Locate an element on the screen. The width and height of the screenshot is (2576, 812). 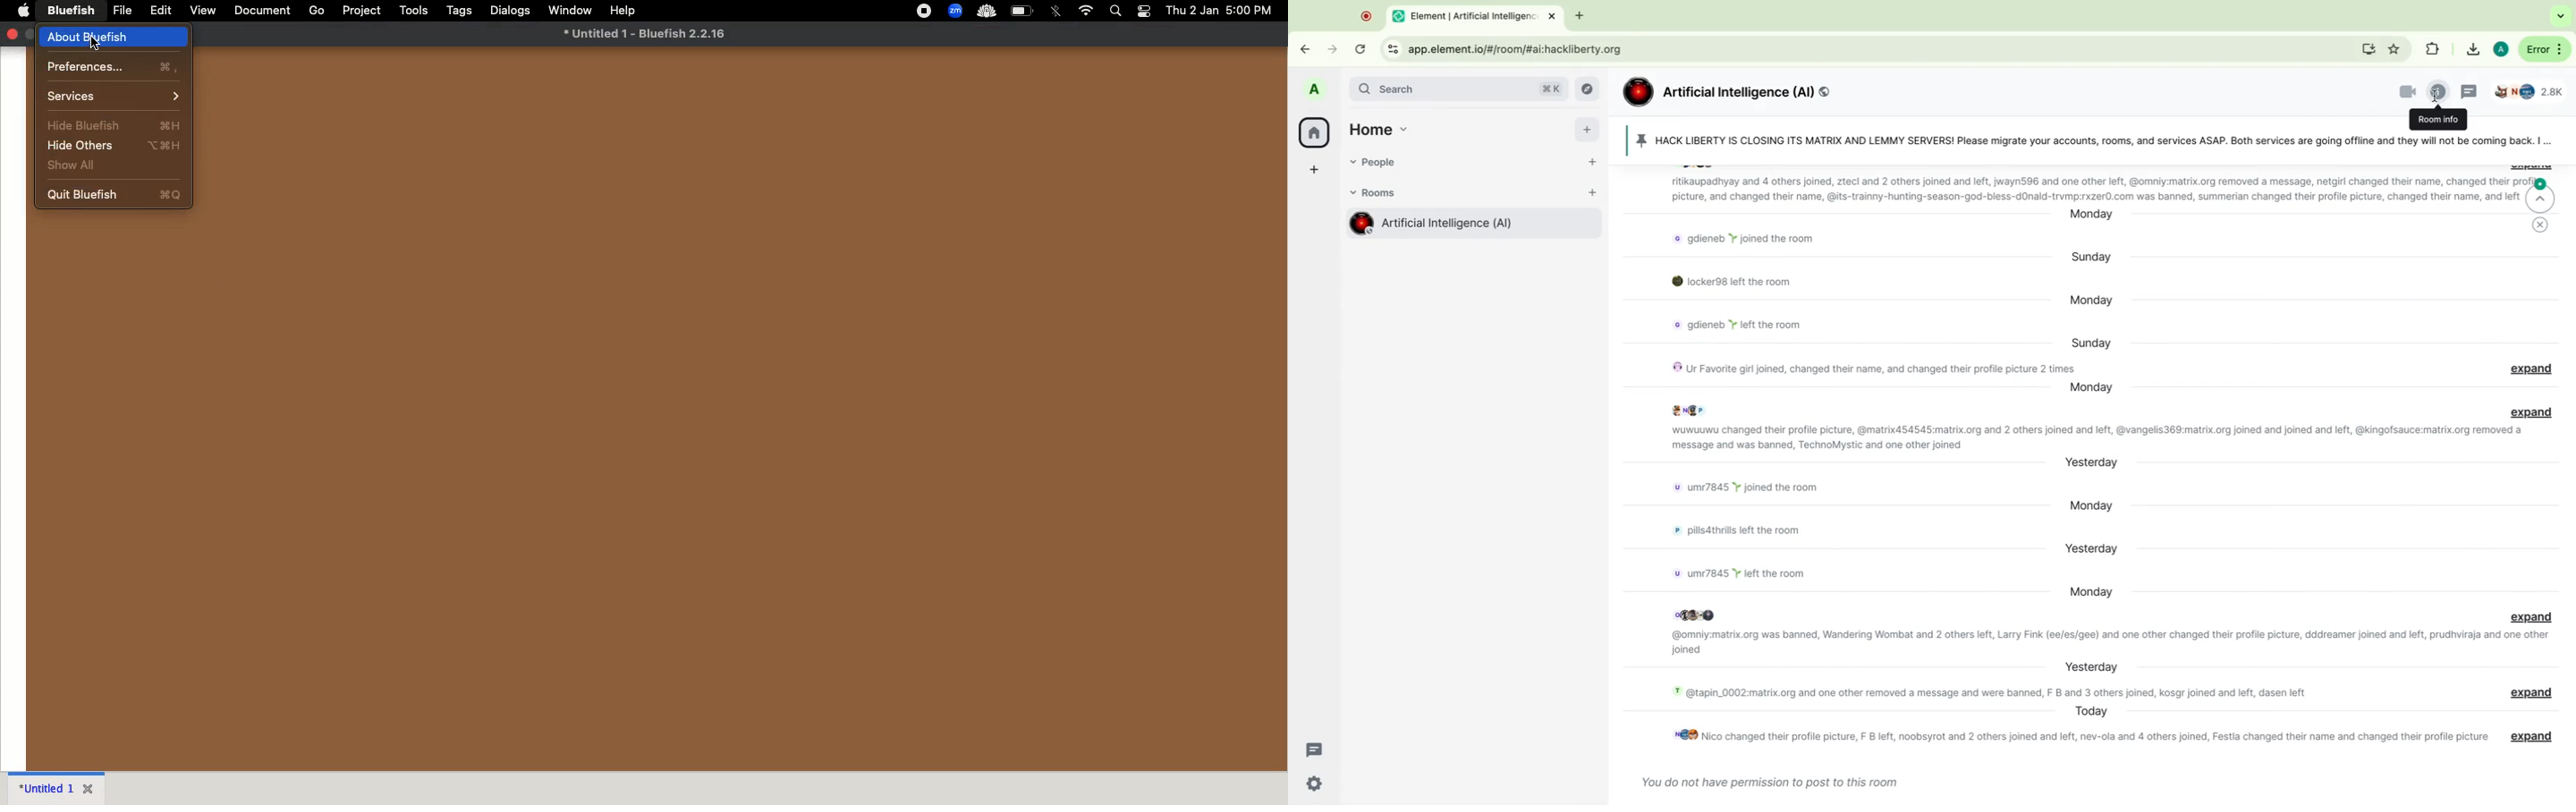
home is located at coordinates (1384, 127).